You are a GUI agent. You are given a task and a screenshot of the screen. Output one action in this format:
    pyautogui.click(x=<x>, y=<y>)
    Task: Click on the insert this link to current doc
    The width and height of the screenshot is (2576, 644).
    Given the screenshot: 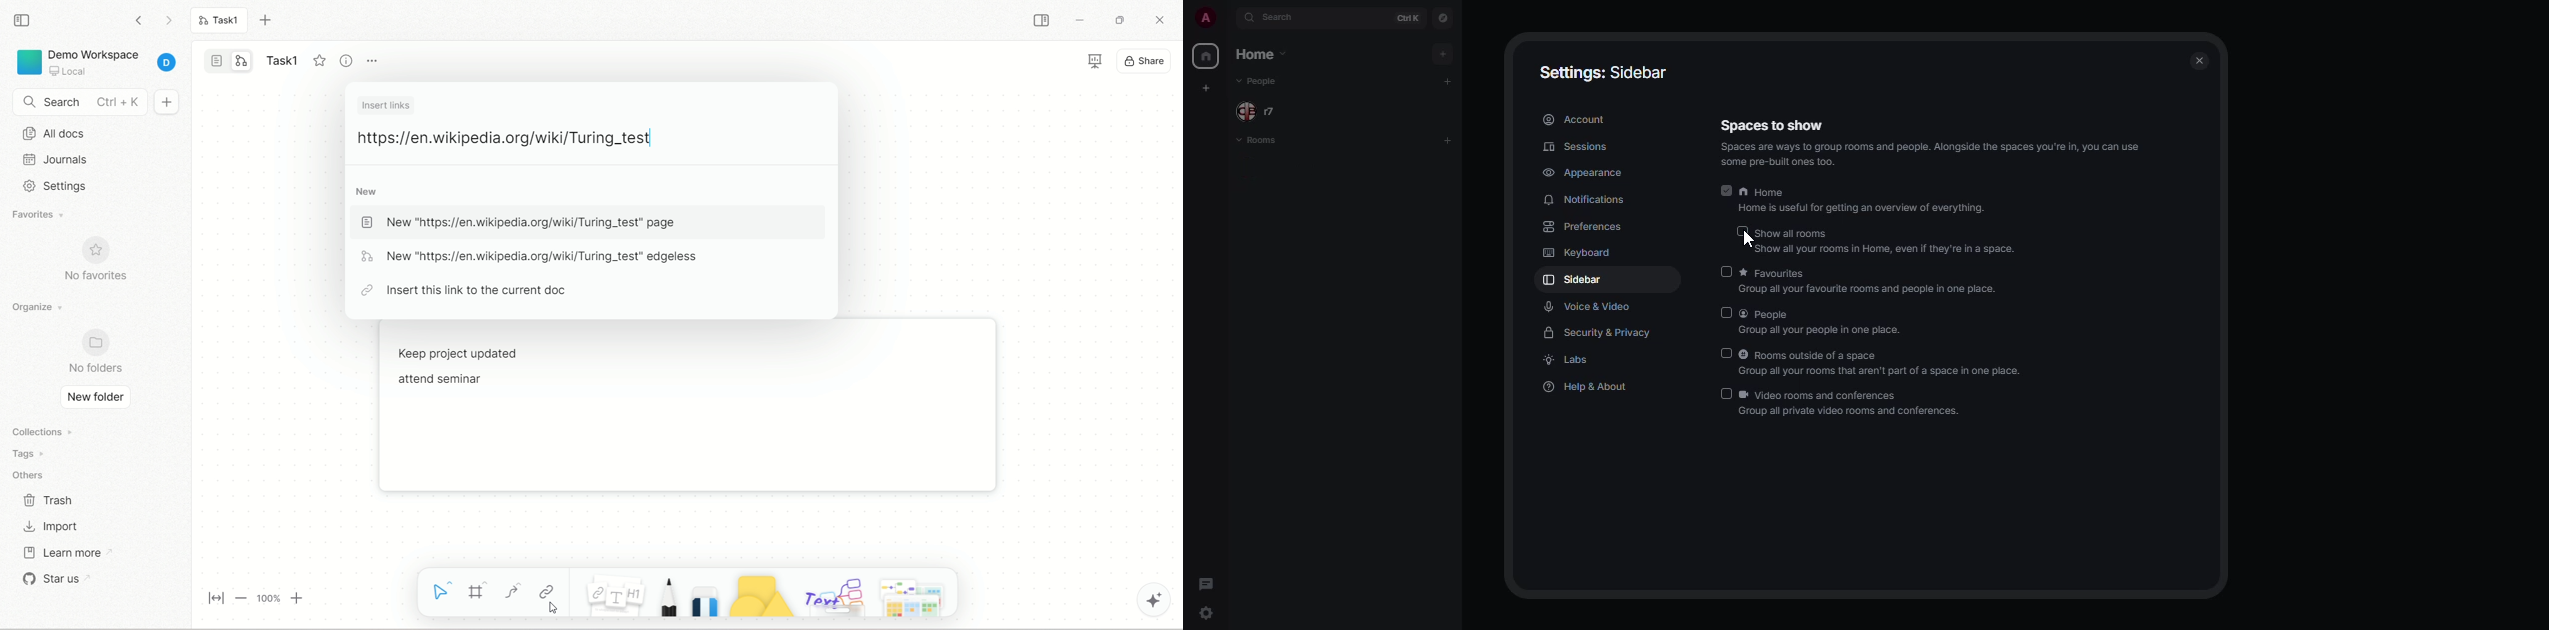 What is the action you would take?
    pyautogui.click(x=469, y=290)
    